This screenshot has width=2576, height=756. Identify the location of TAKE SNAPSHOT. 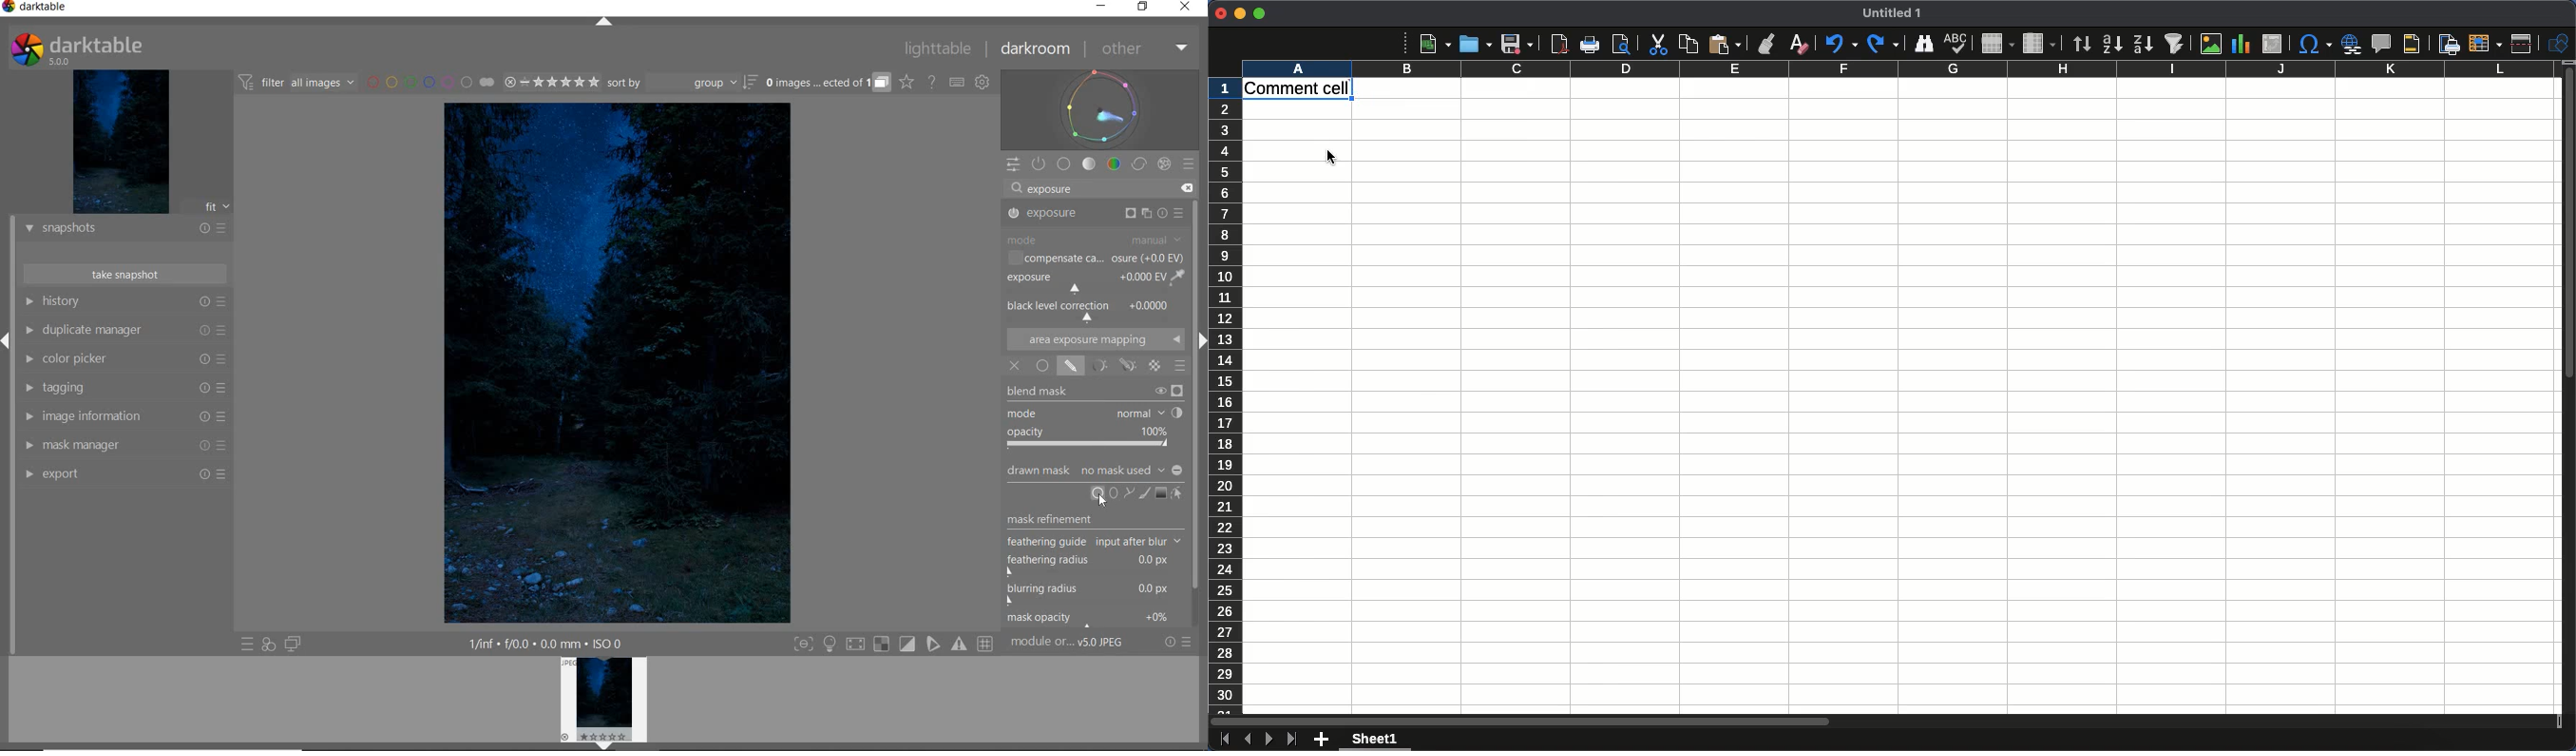
(127, 276).